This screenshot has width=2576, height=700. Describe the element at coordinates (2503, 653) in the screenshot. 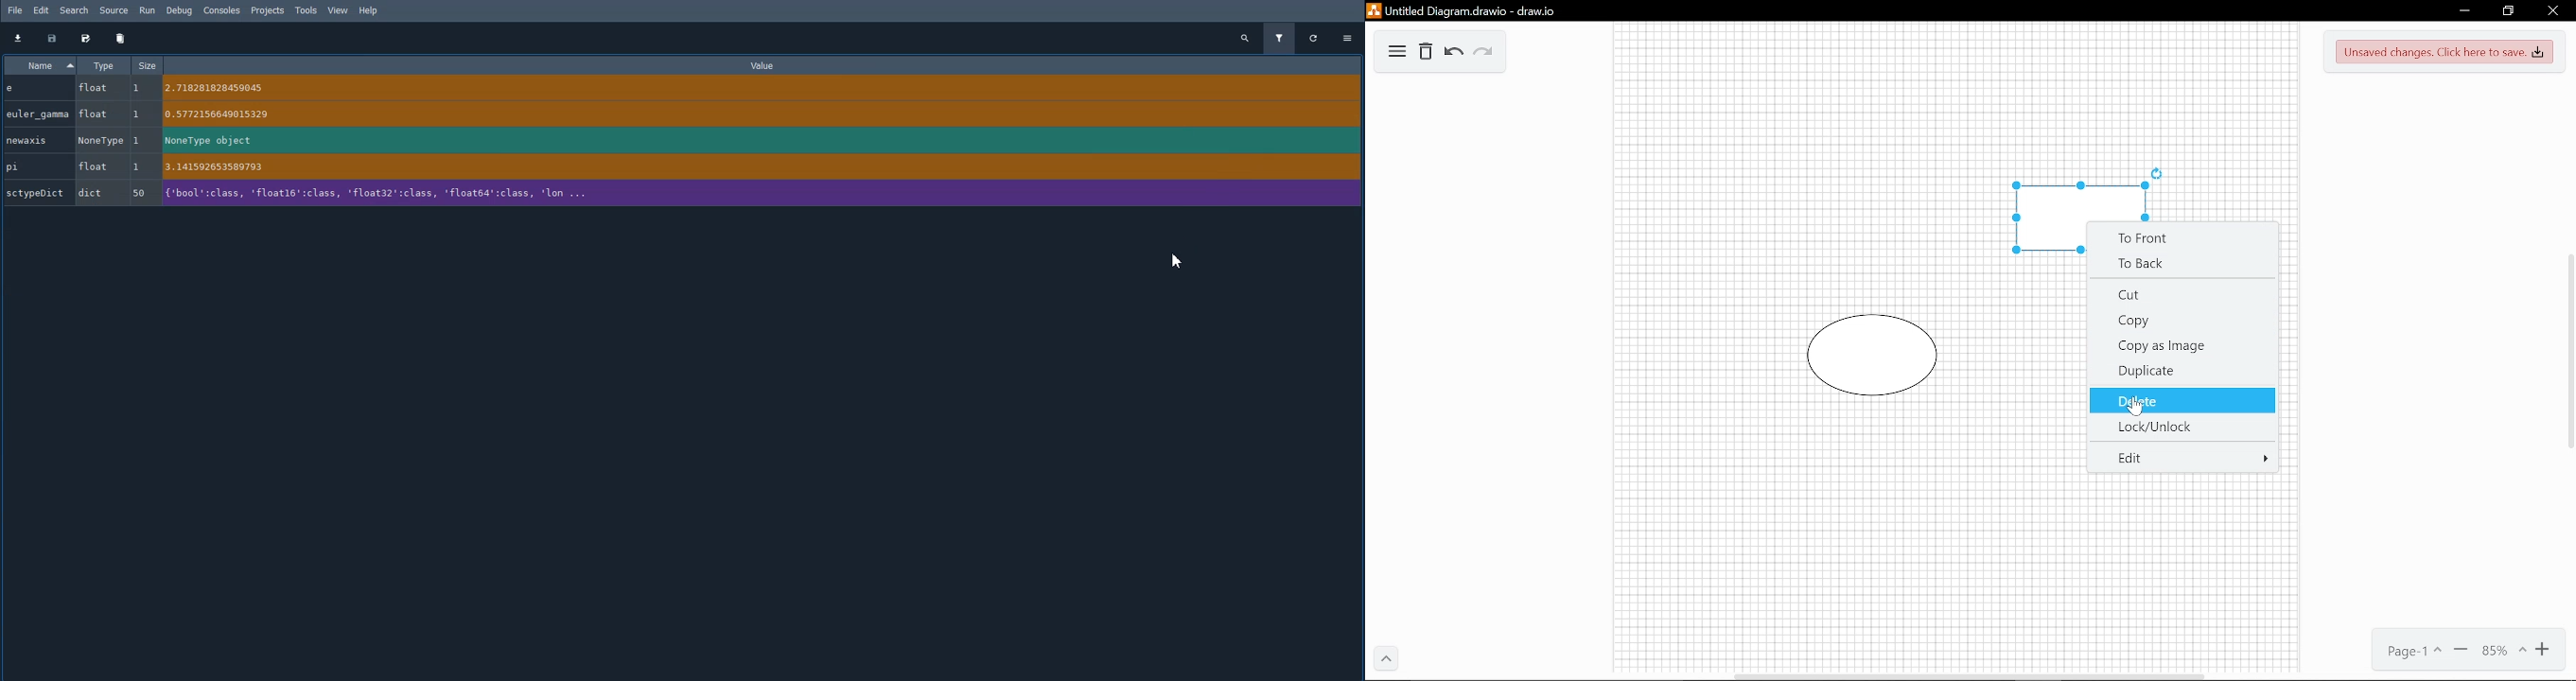

I see `Current zoom (85%)` at that location.